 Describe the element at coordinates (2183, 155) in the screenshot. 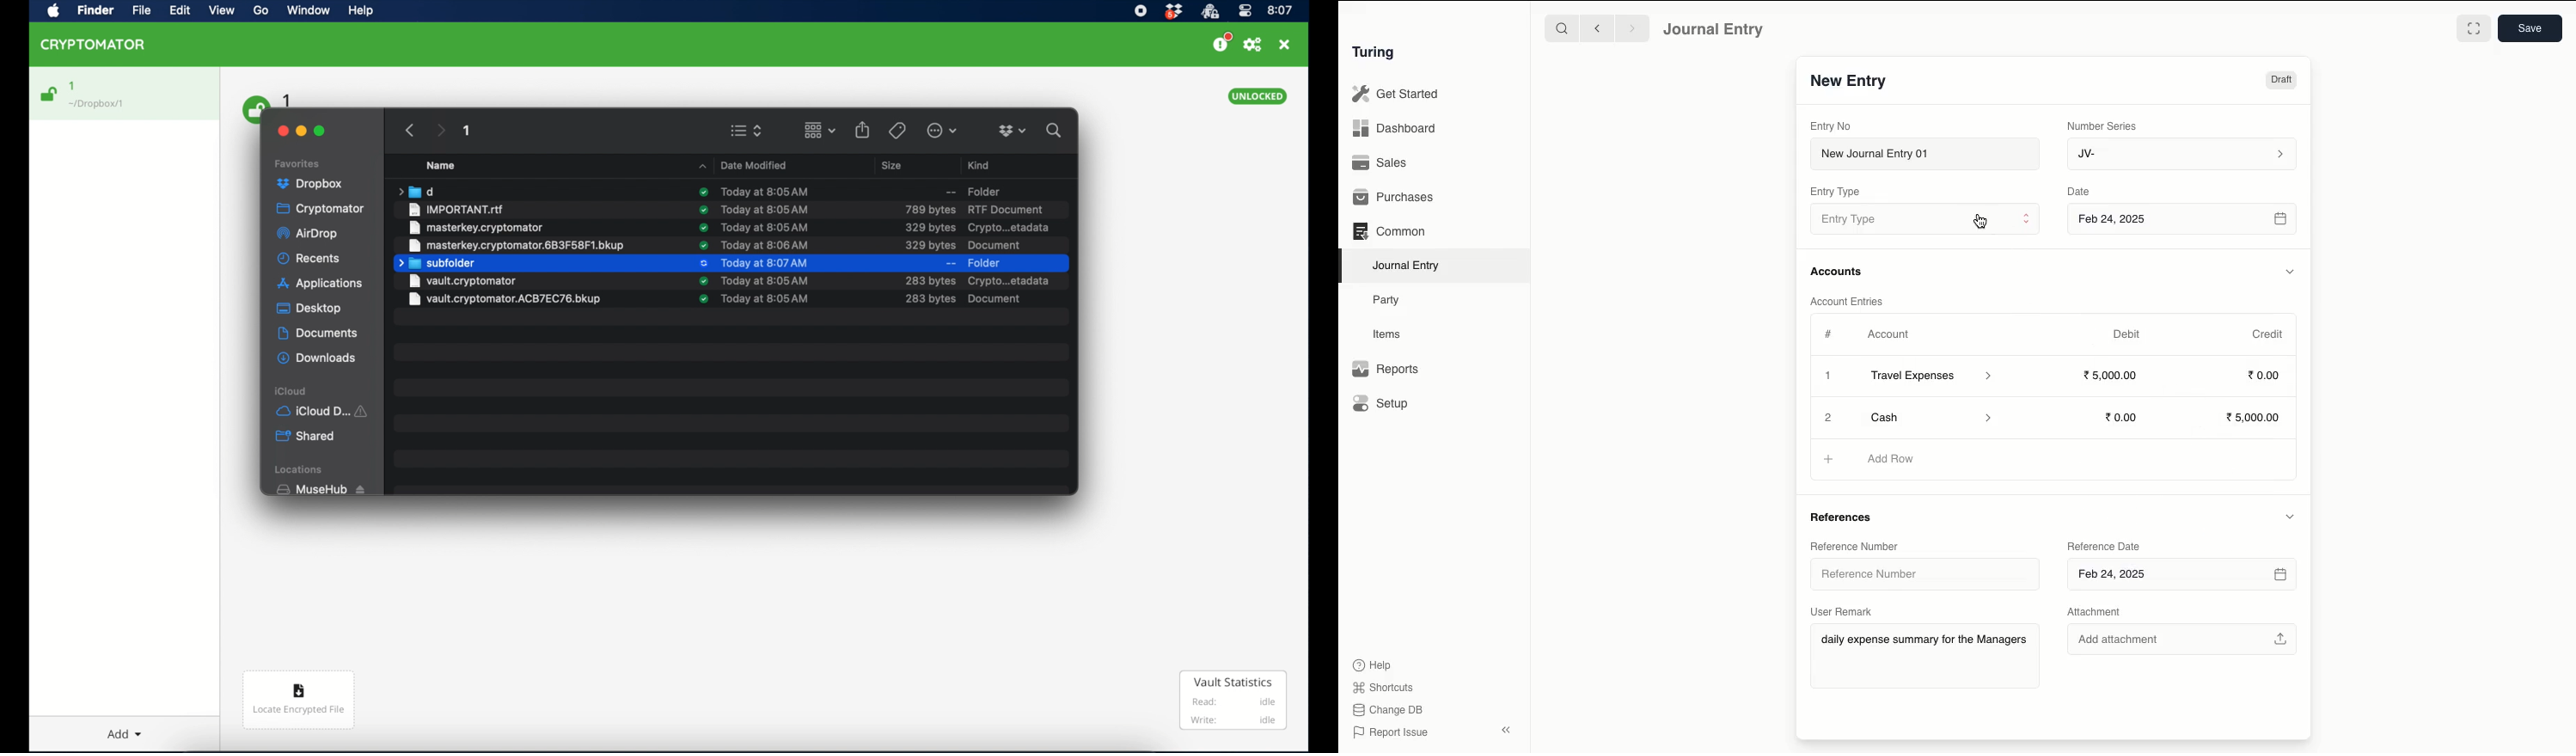

I see `JV-` at that location.